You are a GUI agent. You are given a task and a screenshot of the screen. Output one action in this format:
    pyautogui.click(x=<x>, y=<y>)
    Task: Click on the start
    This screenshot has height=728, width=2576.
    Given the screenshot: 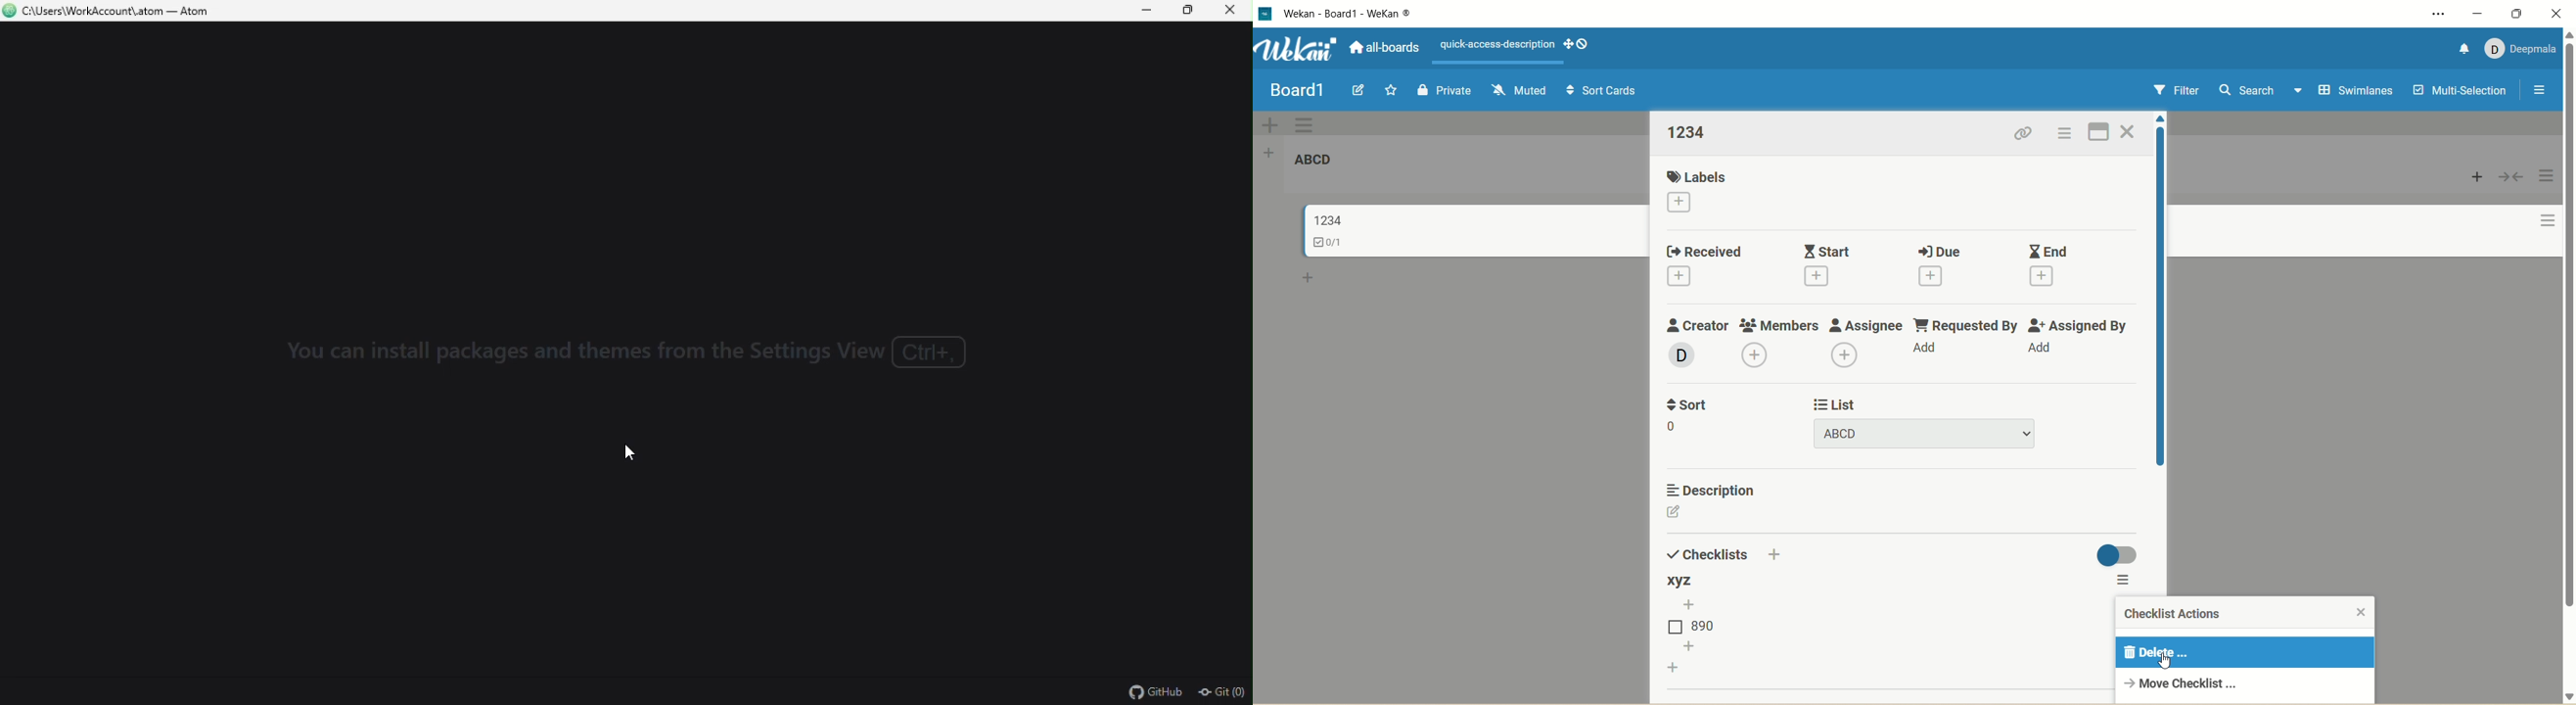 What is the action you would take?
    pyautogui.click(x=1831, y=248)
    